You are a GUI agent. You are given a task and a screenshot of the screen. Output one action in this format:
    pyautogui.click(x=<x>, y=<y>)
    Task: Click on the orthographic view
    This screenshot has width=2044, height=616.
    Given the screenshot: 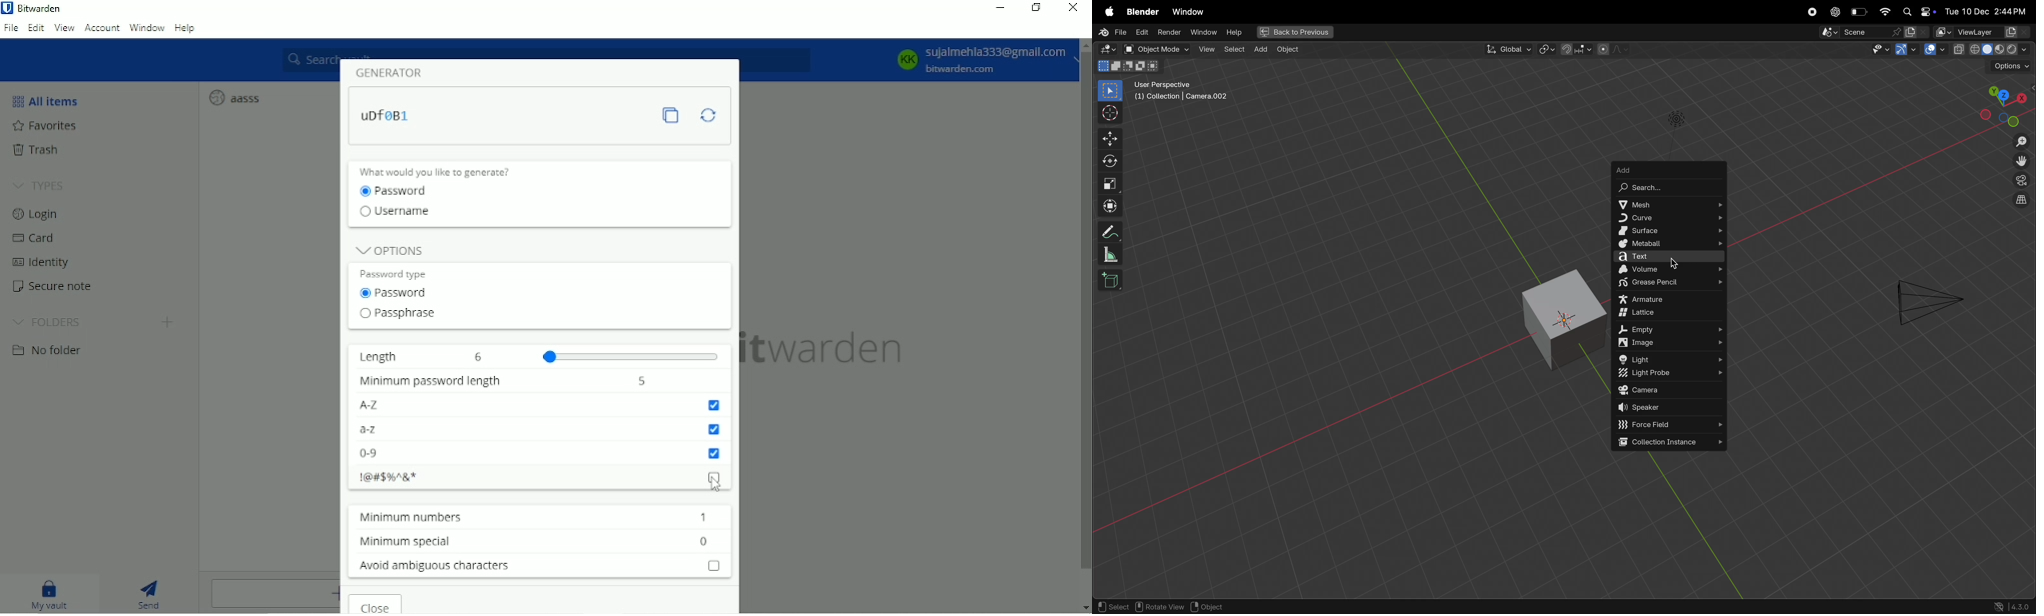 What is the action you would take?
    pyautogui.click(x=2021, y=201)
    